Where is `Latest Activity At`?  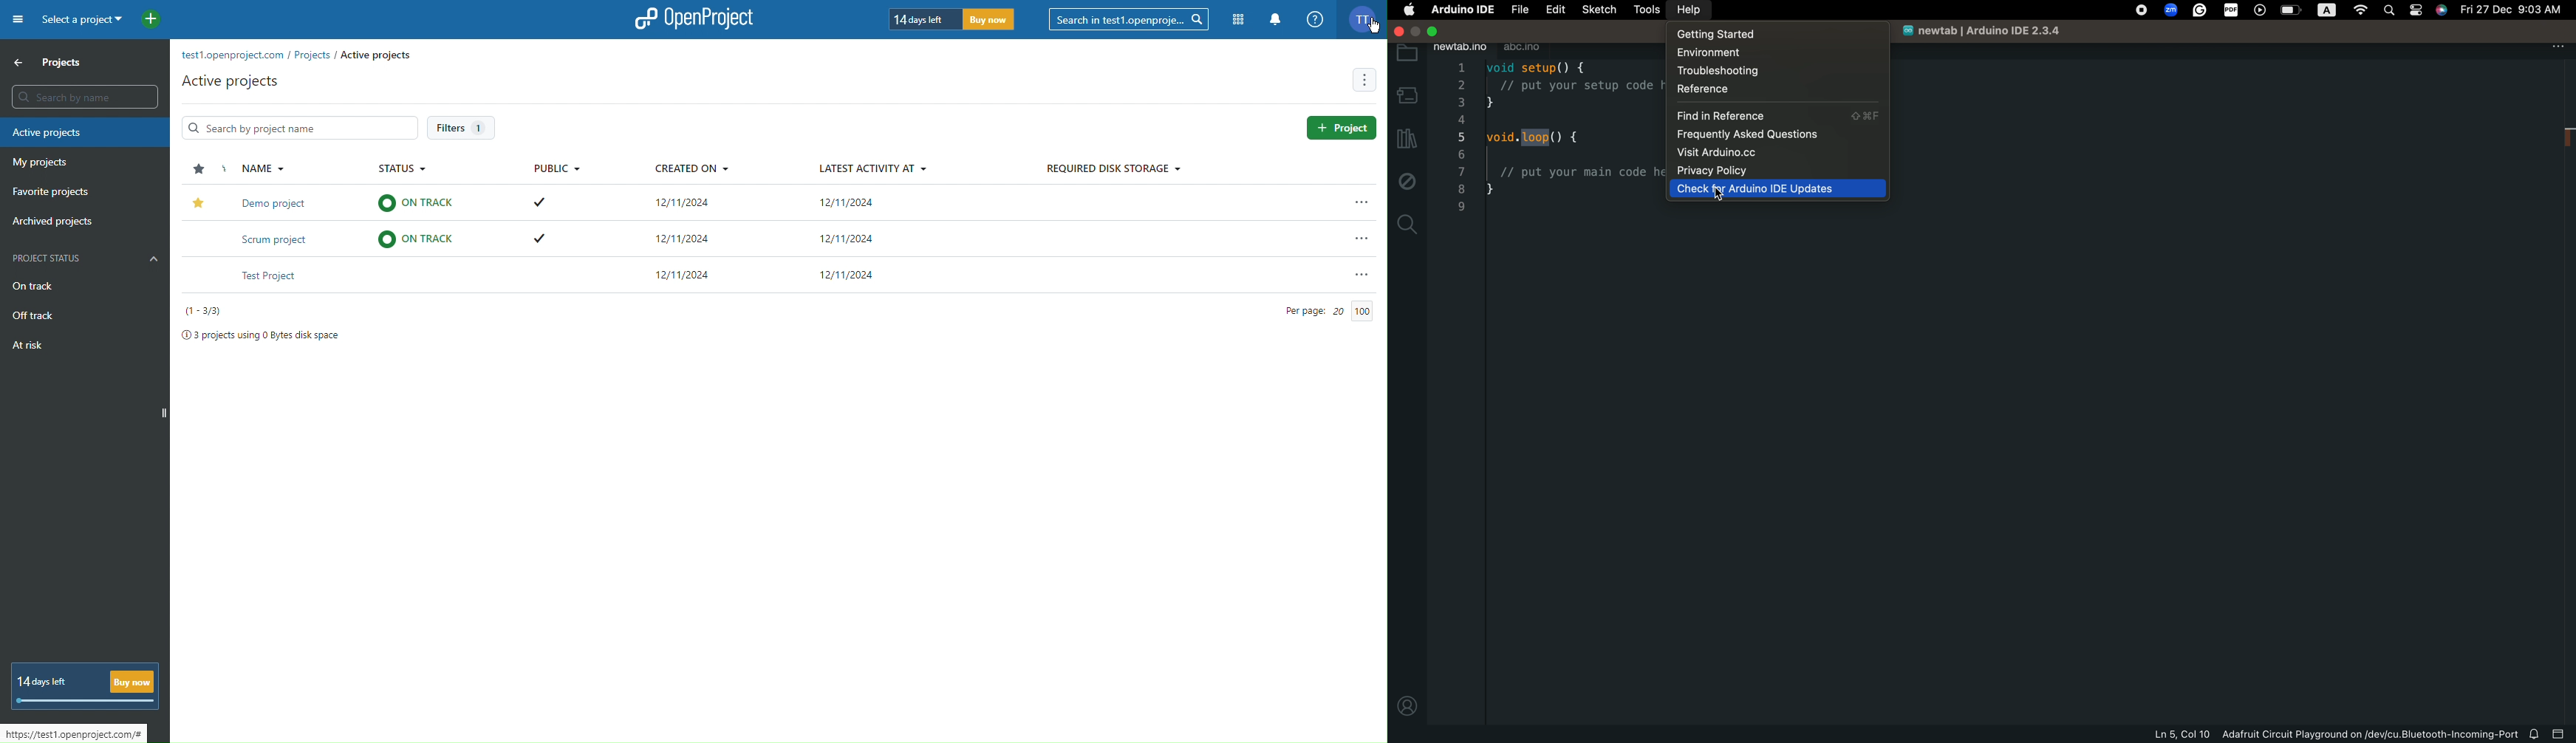 Latest Activity At is located at coordinates (875, 165).